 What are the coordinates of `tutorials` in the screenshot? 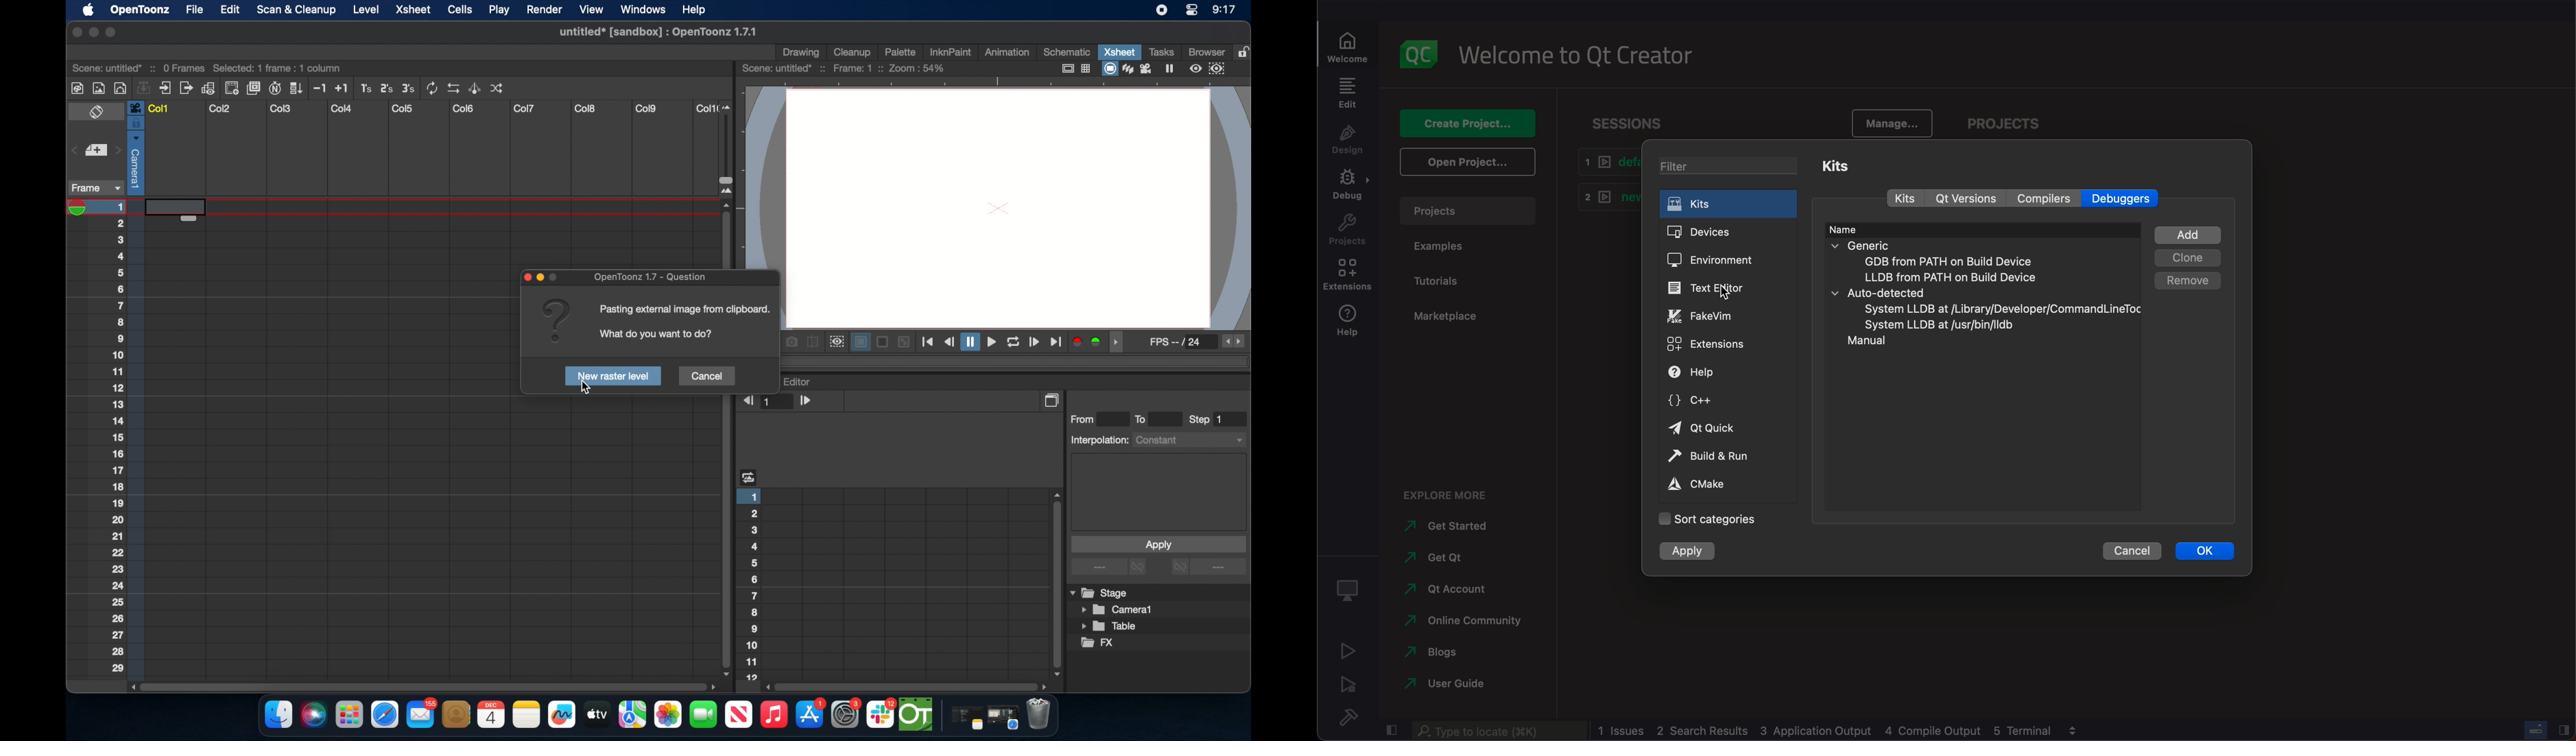 It's located at (1441, 283).